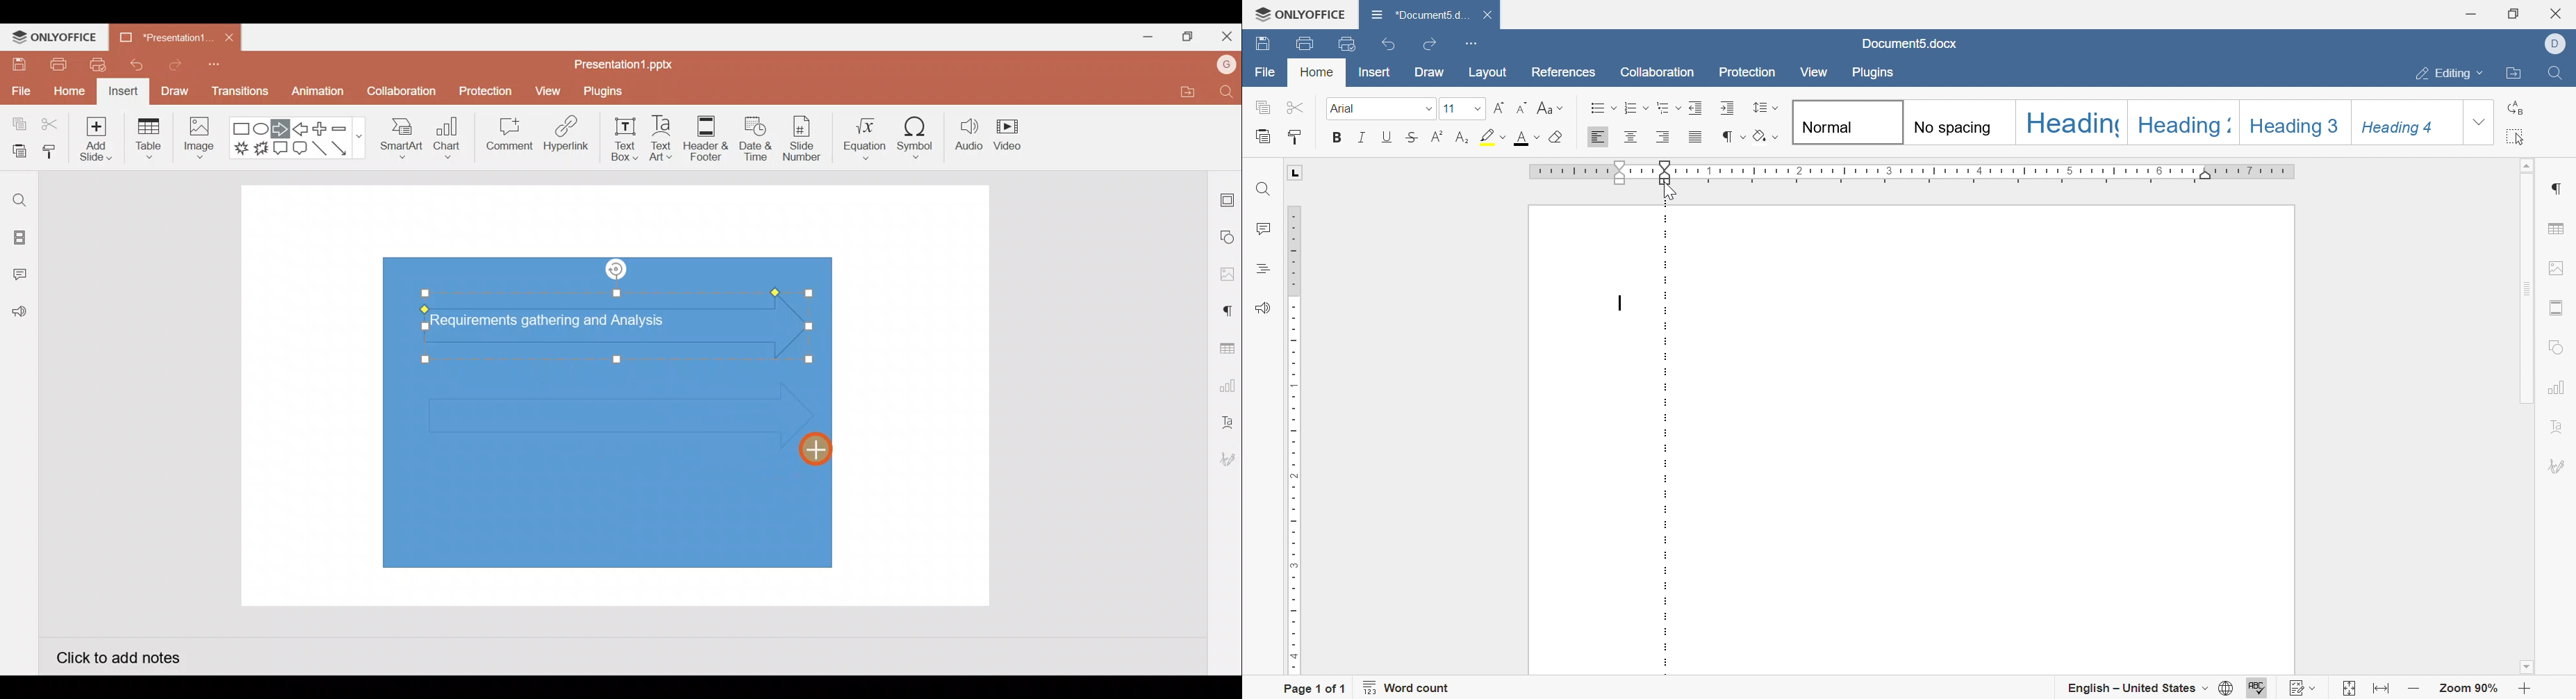 The width and height of the screenshot is (2576, 700). Describe the element at coordinates (1694, 139) in the screenshot. I see `justified` at that location.